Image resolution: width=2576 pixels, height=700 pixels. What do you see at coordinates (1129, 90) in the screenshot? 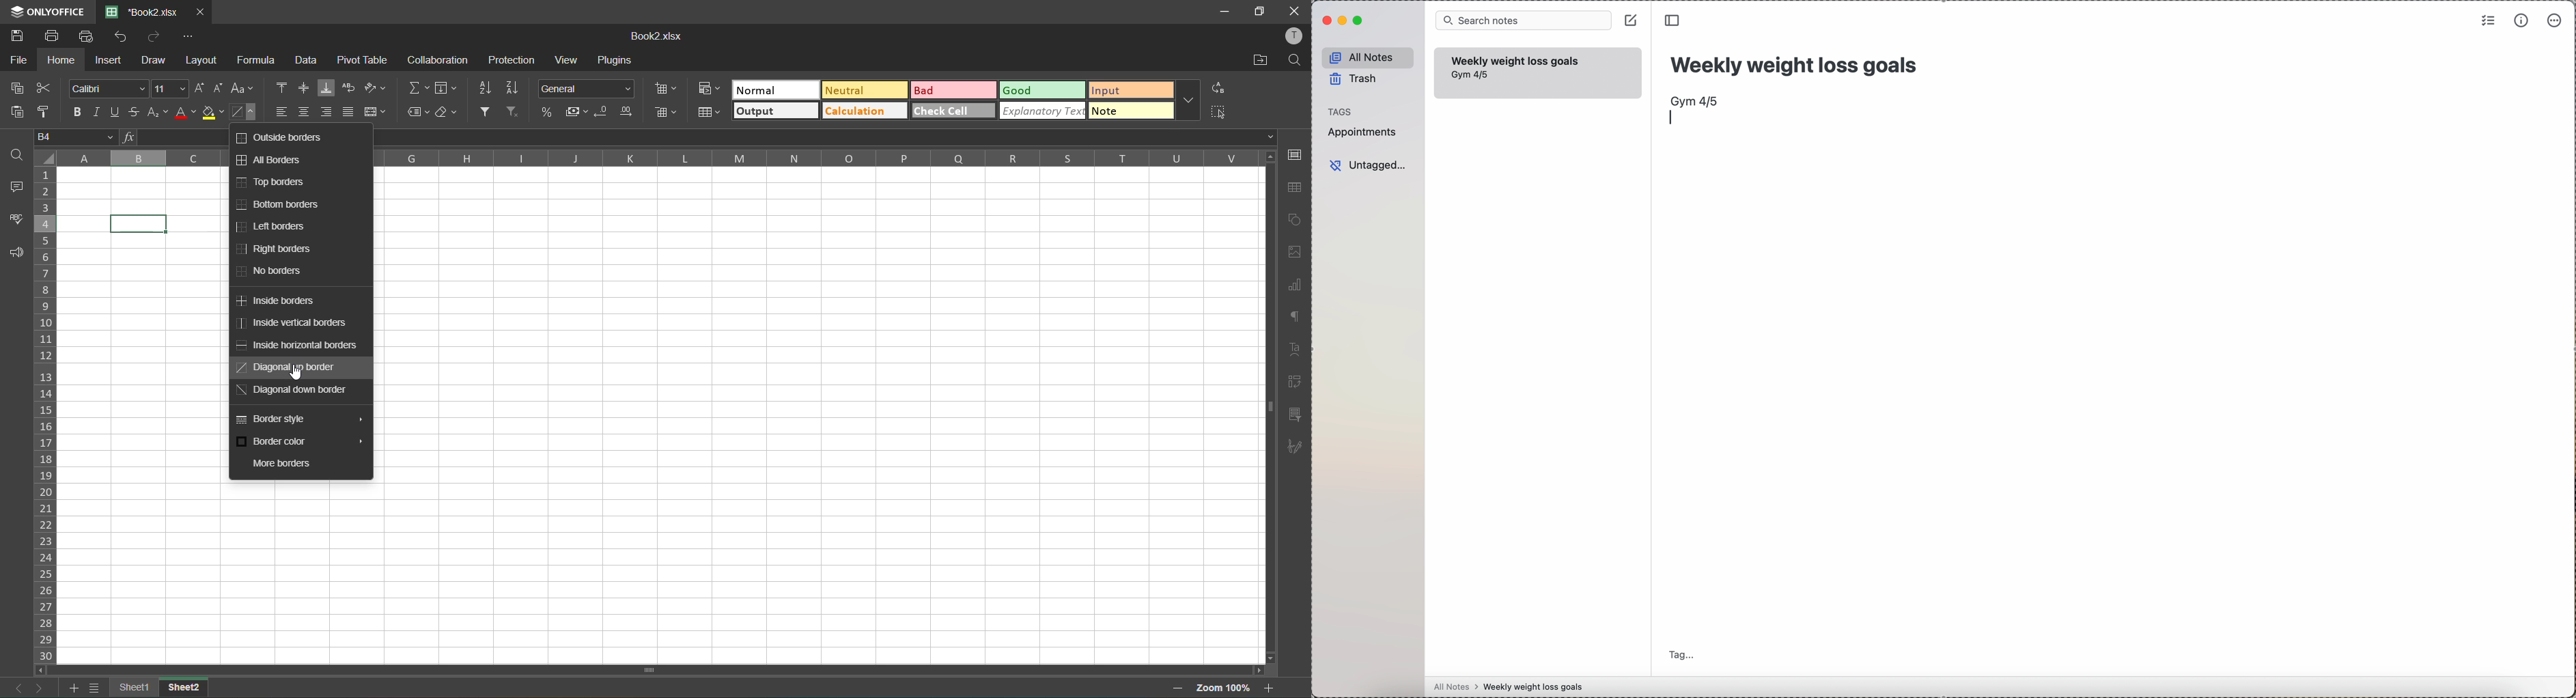
I see `input` at bounding box center [1129, 90].